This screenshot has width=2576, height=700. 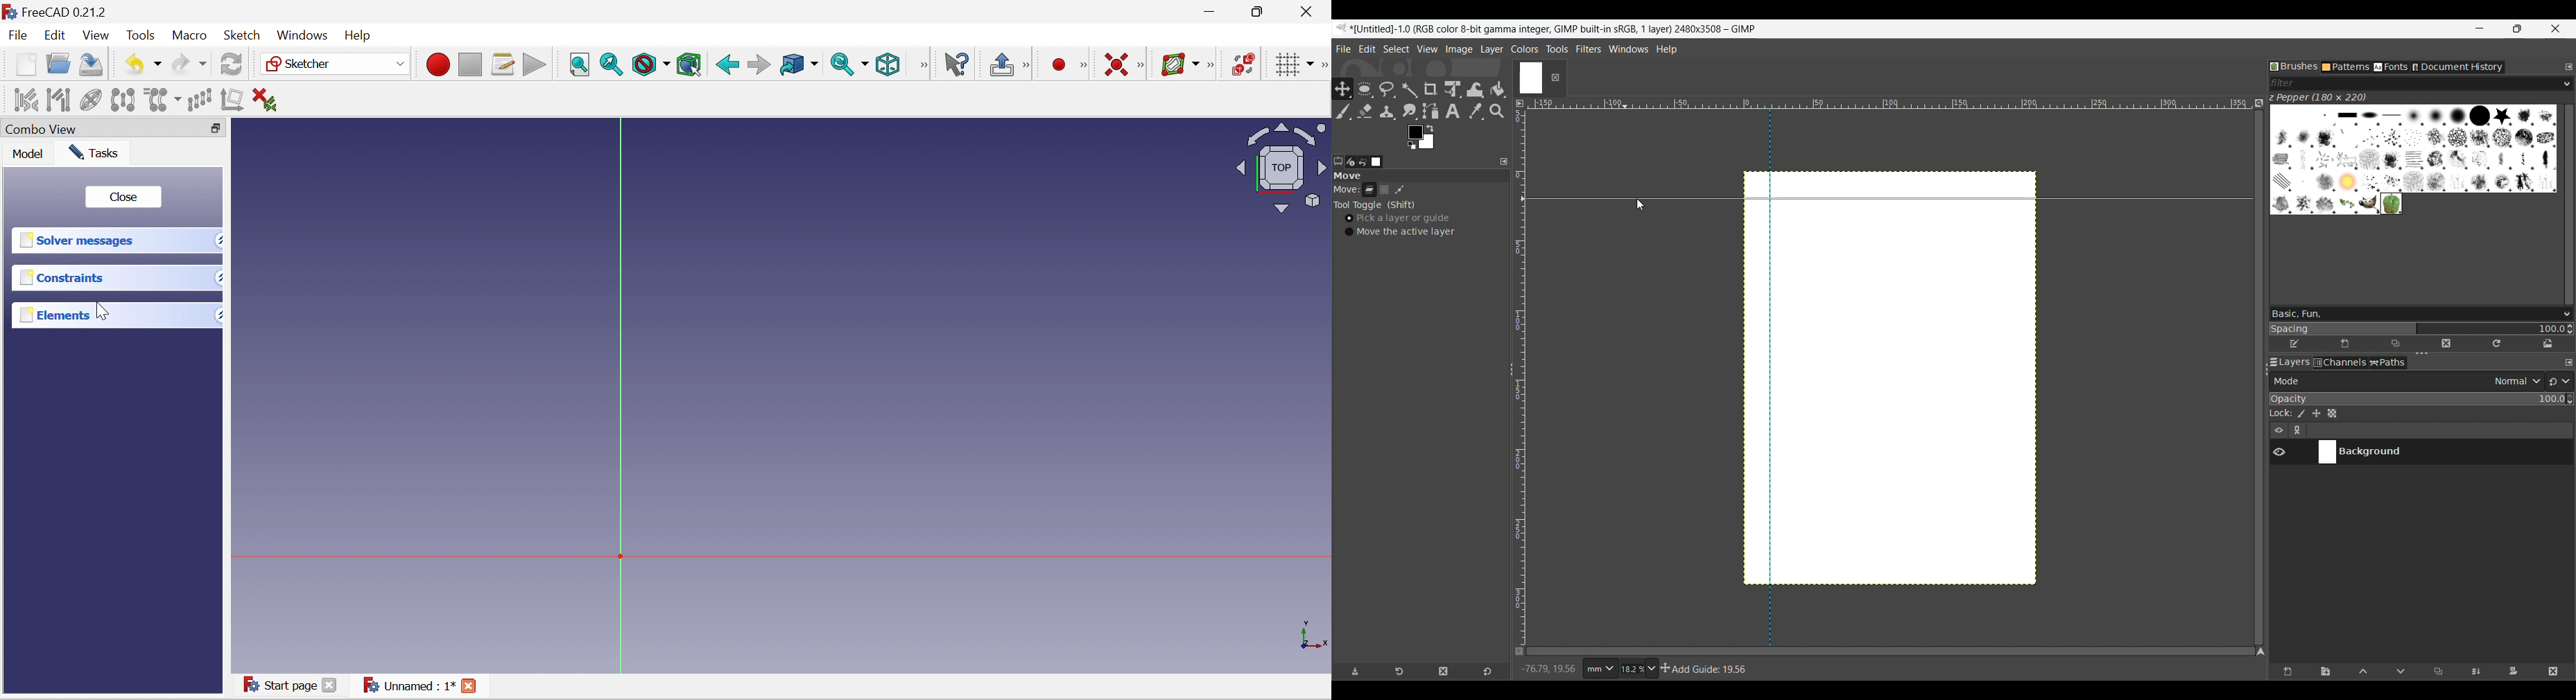 I want to click on Constrain coincident, so click(x=1115, y=64).